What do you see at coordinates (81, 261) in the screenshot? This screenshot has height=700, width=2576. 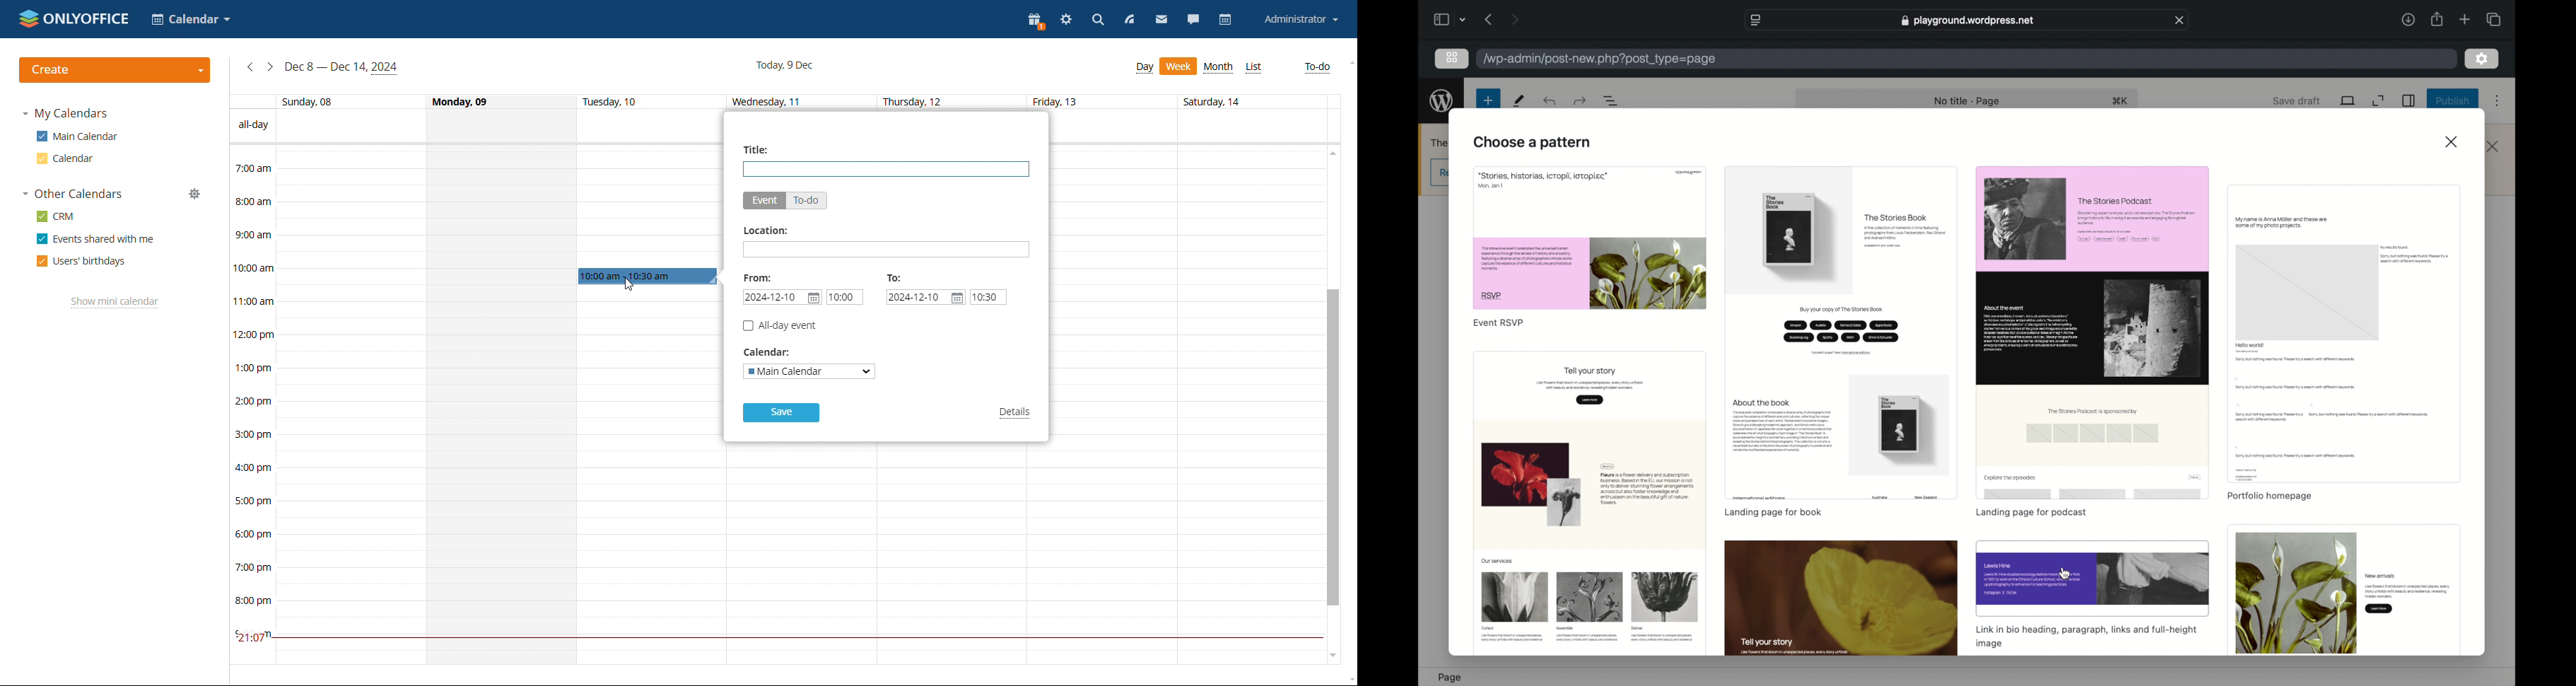 I see `users' birthdays` at bounding box center [81, 261].